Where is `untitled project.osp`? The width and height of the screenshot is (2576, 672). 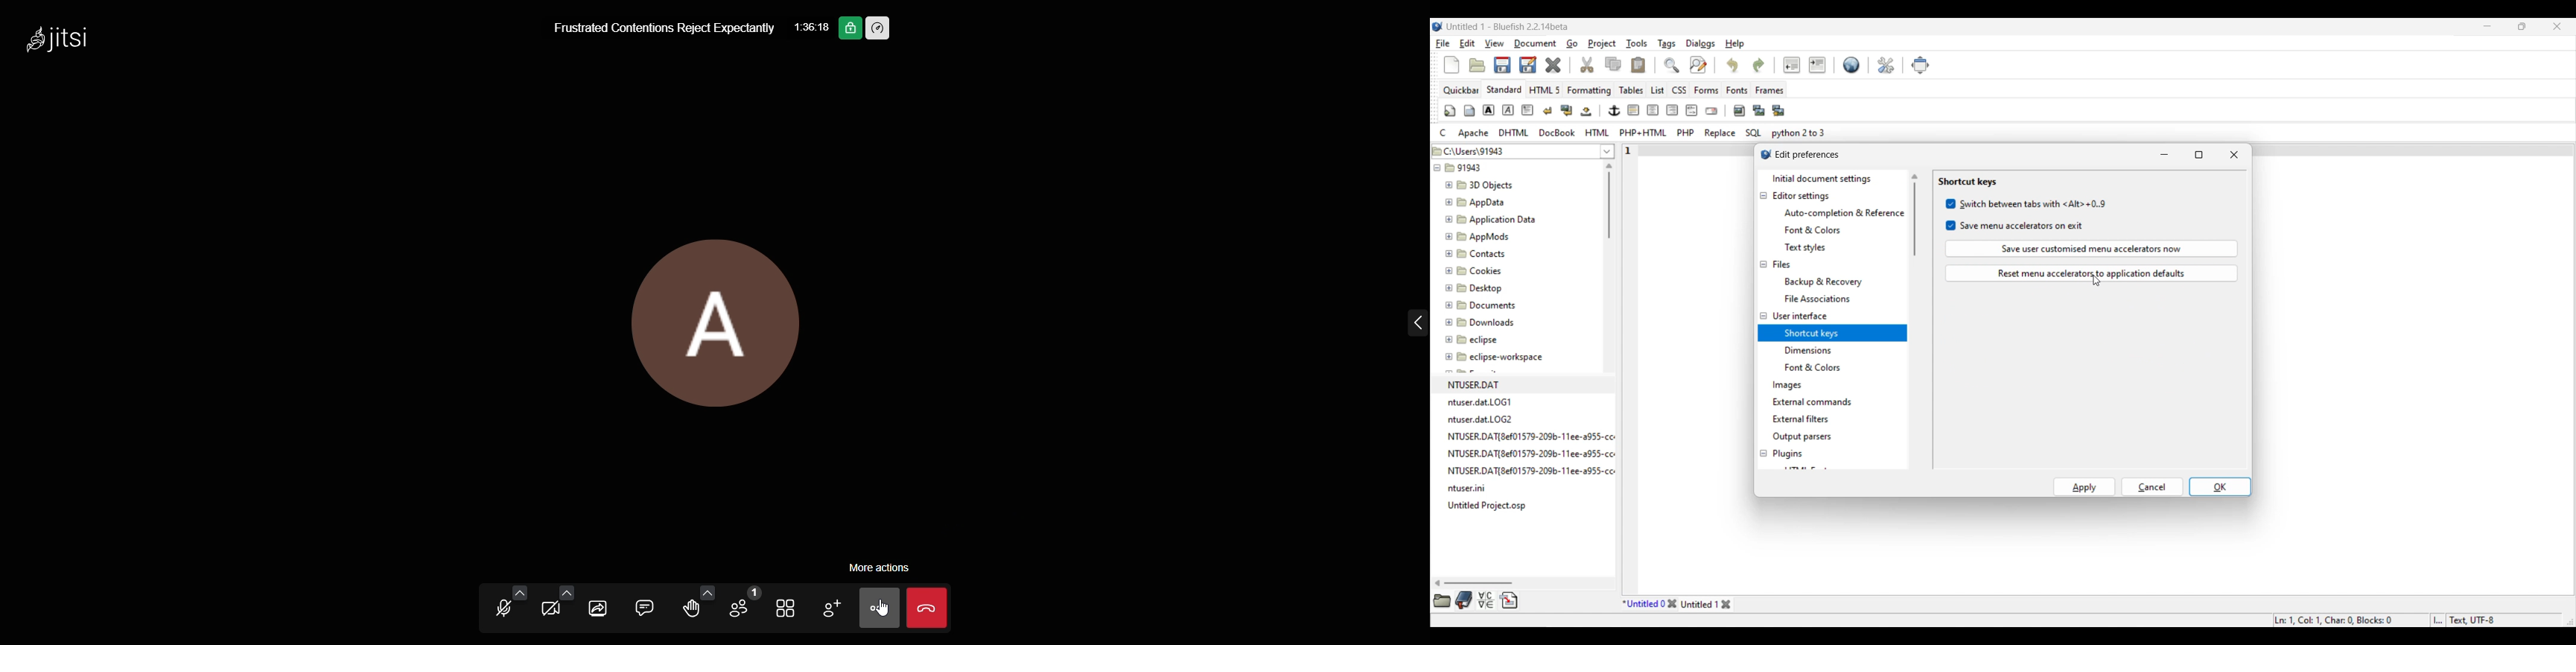
untitled project.osp is located at coordinates (1490, 505).